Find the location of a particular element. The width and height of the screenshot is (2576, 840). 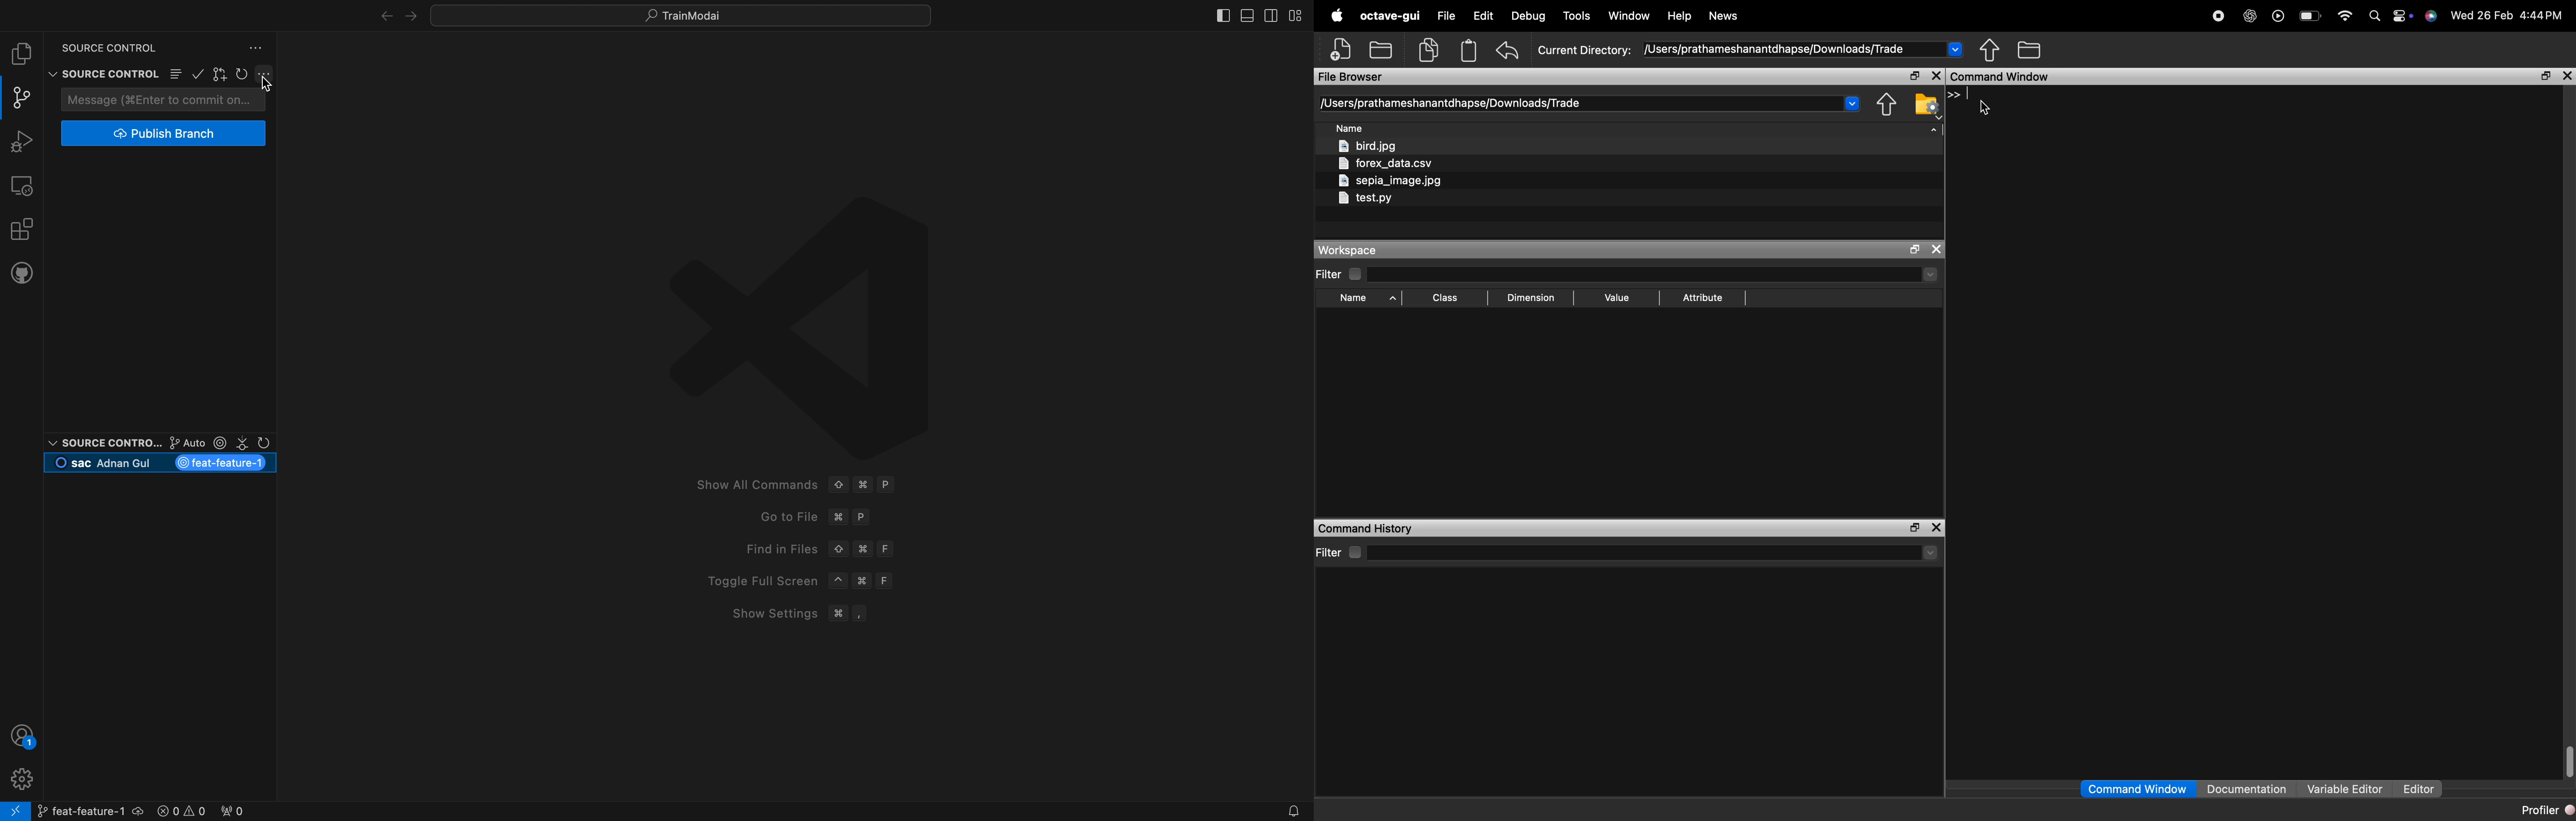

restart is located at coordinates (243, 74).